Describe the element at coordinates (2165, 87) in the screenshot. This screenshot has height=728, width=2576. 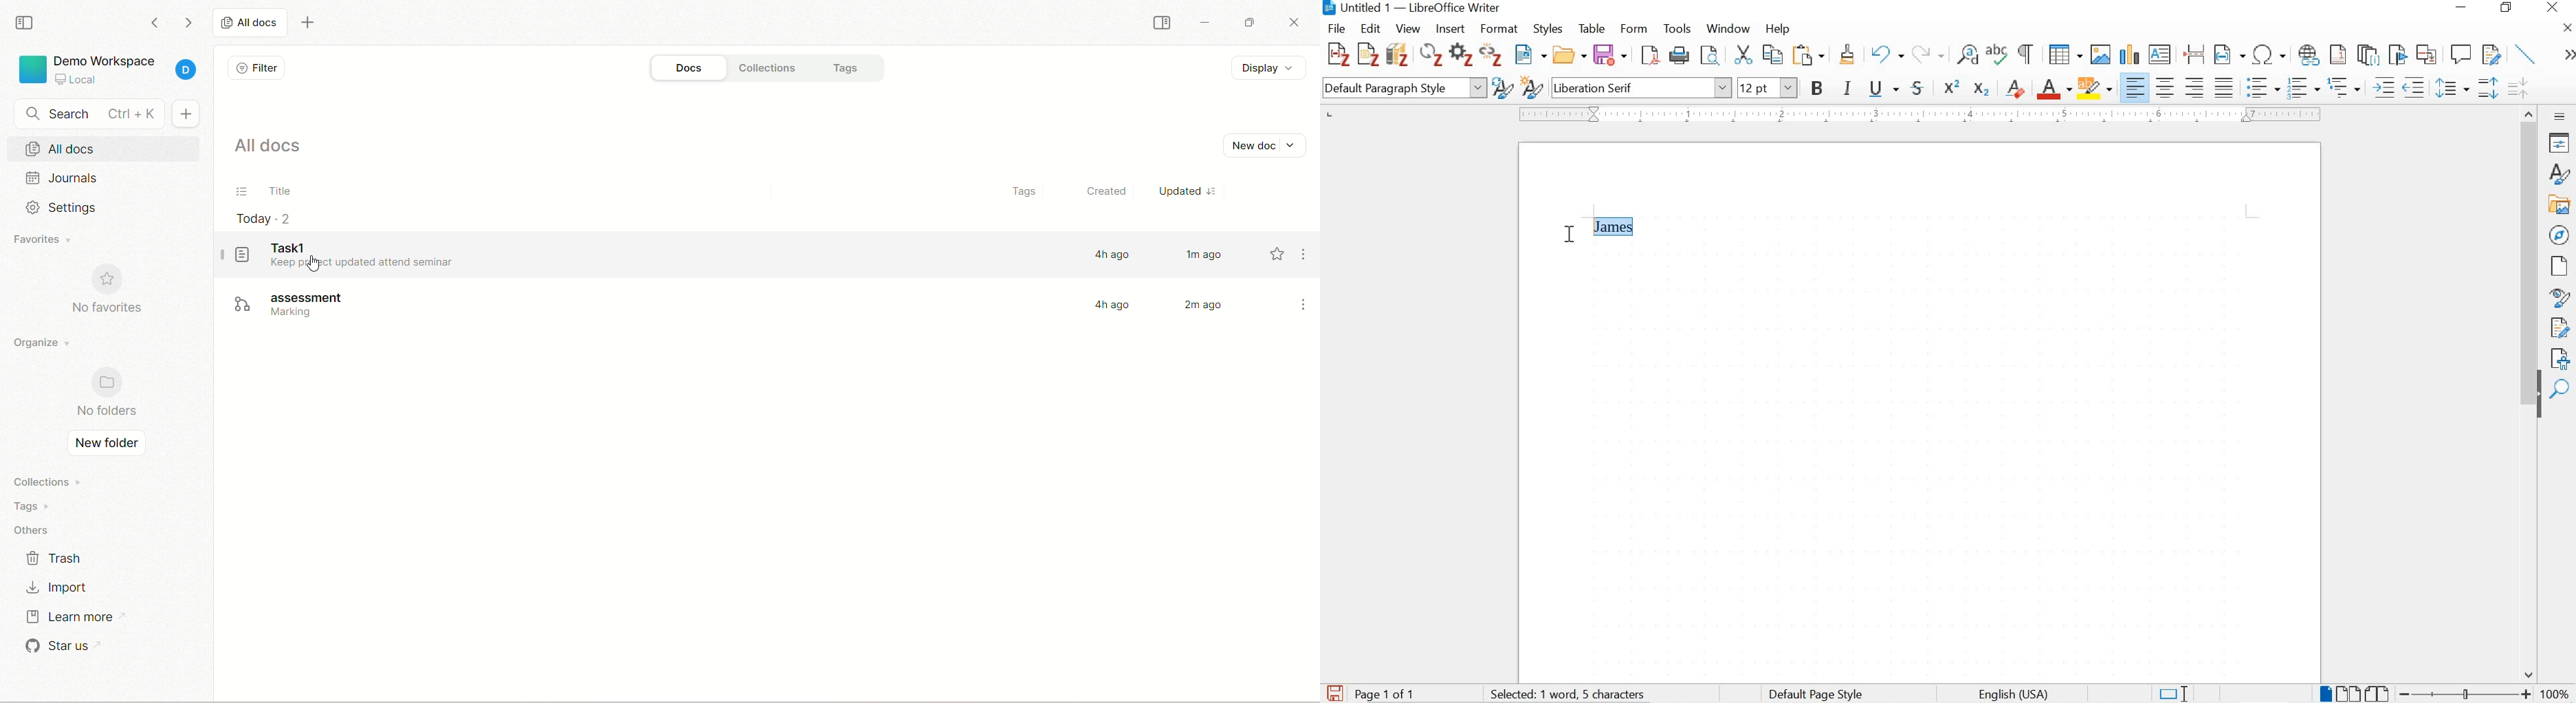
I see `align center` at that location.